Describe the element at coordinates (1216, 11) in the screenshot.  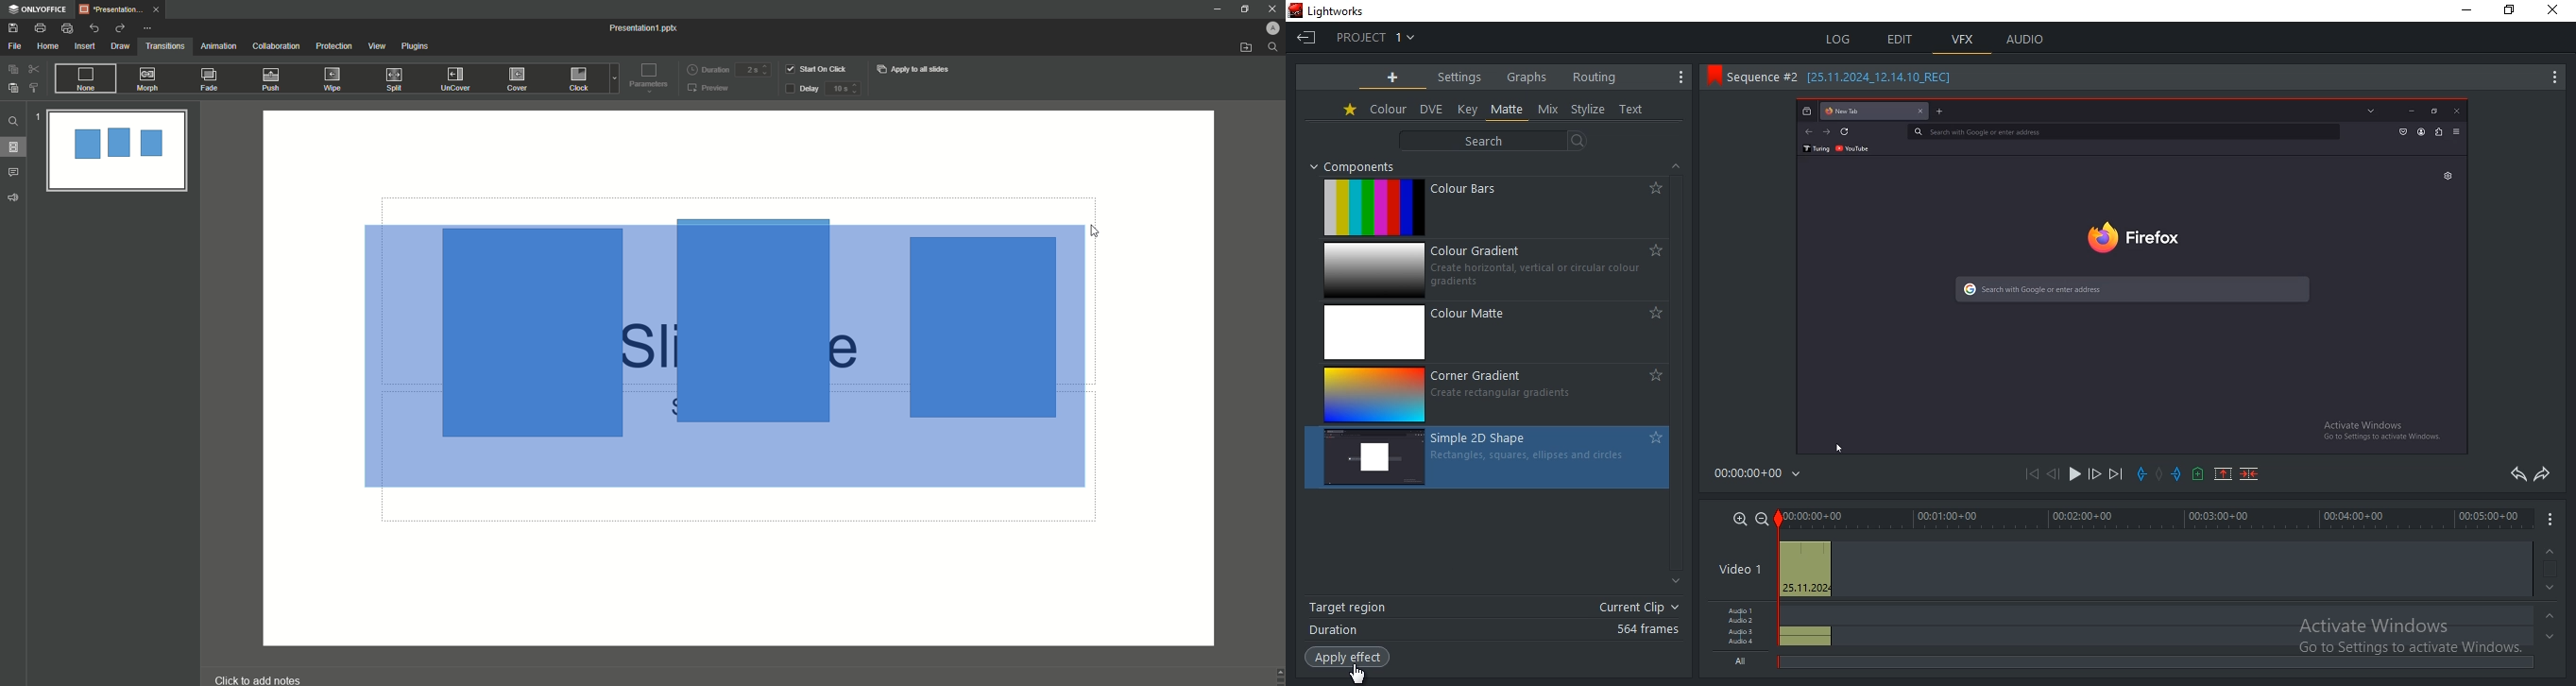
I see `Minimize` at that location.